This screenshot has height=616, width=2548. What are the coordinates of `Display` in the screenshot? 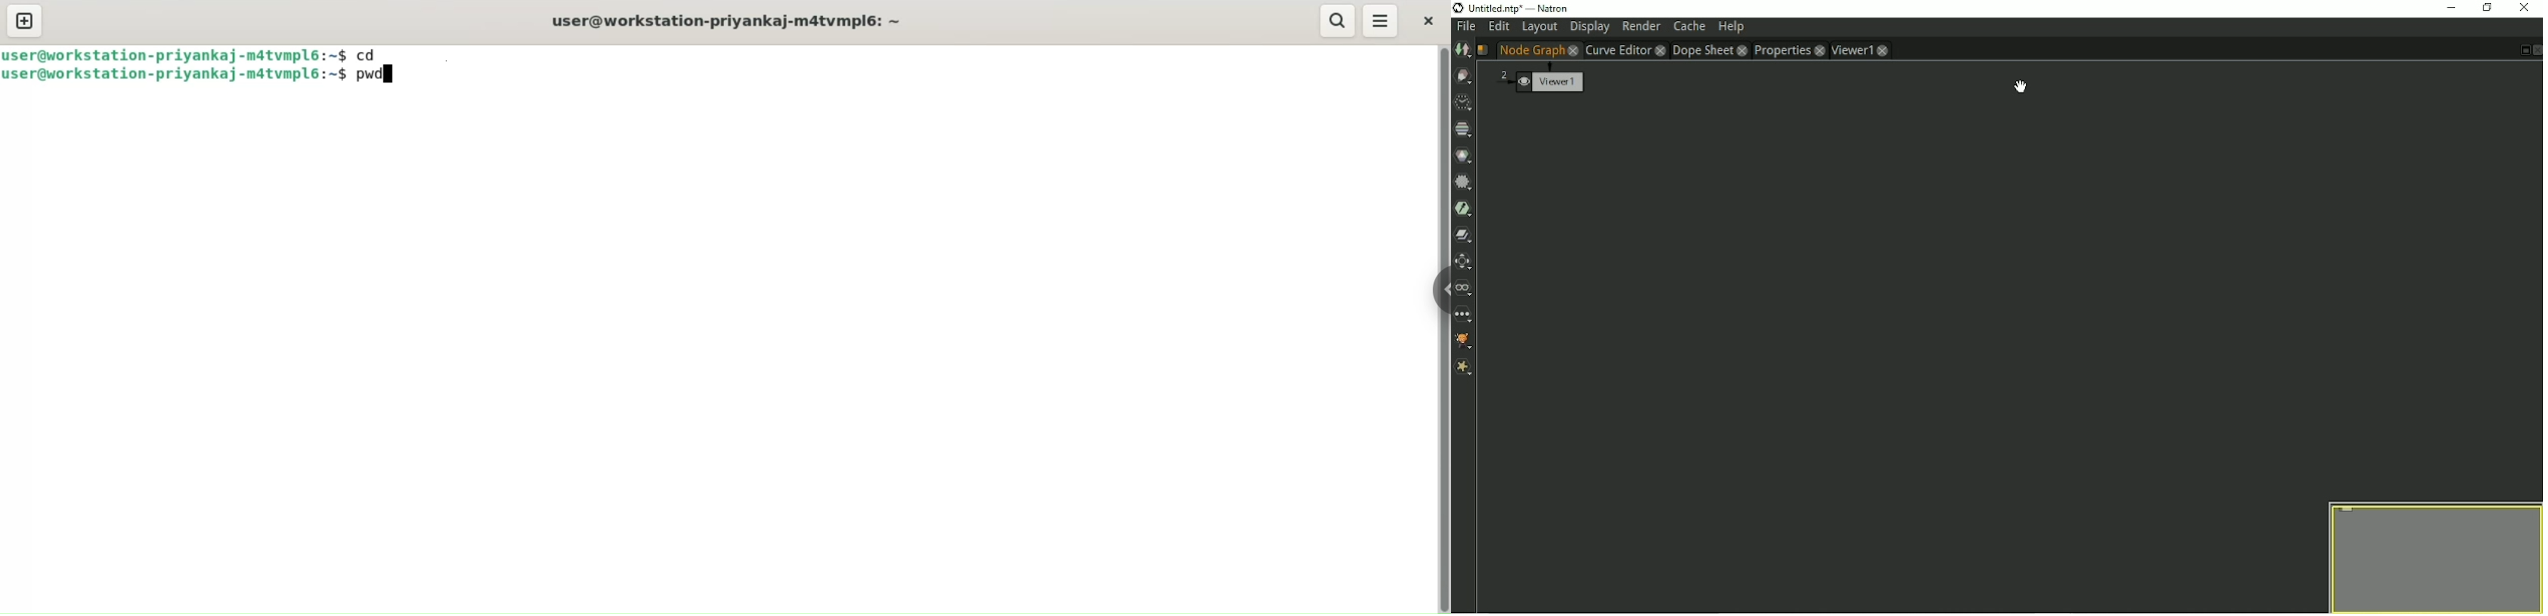 It's located at (1589, 28).